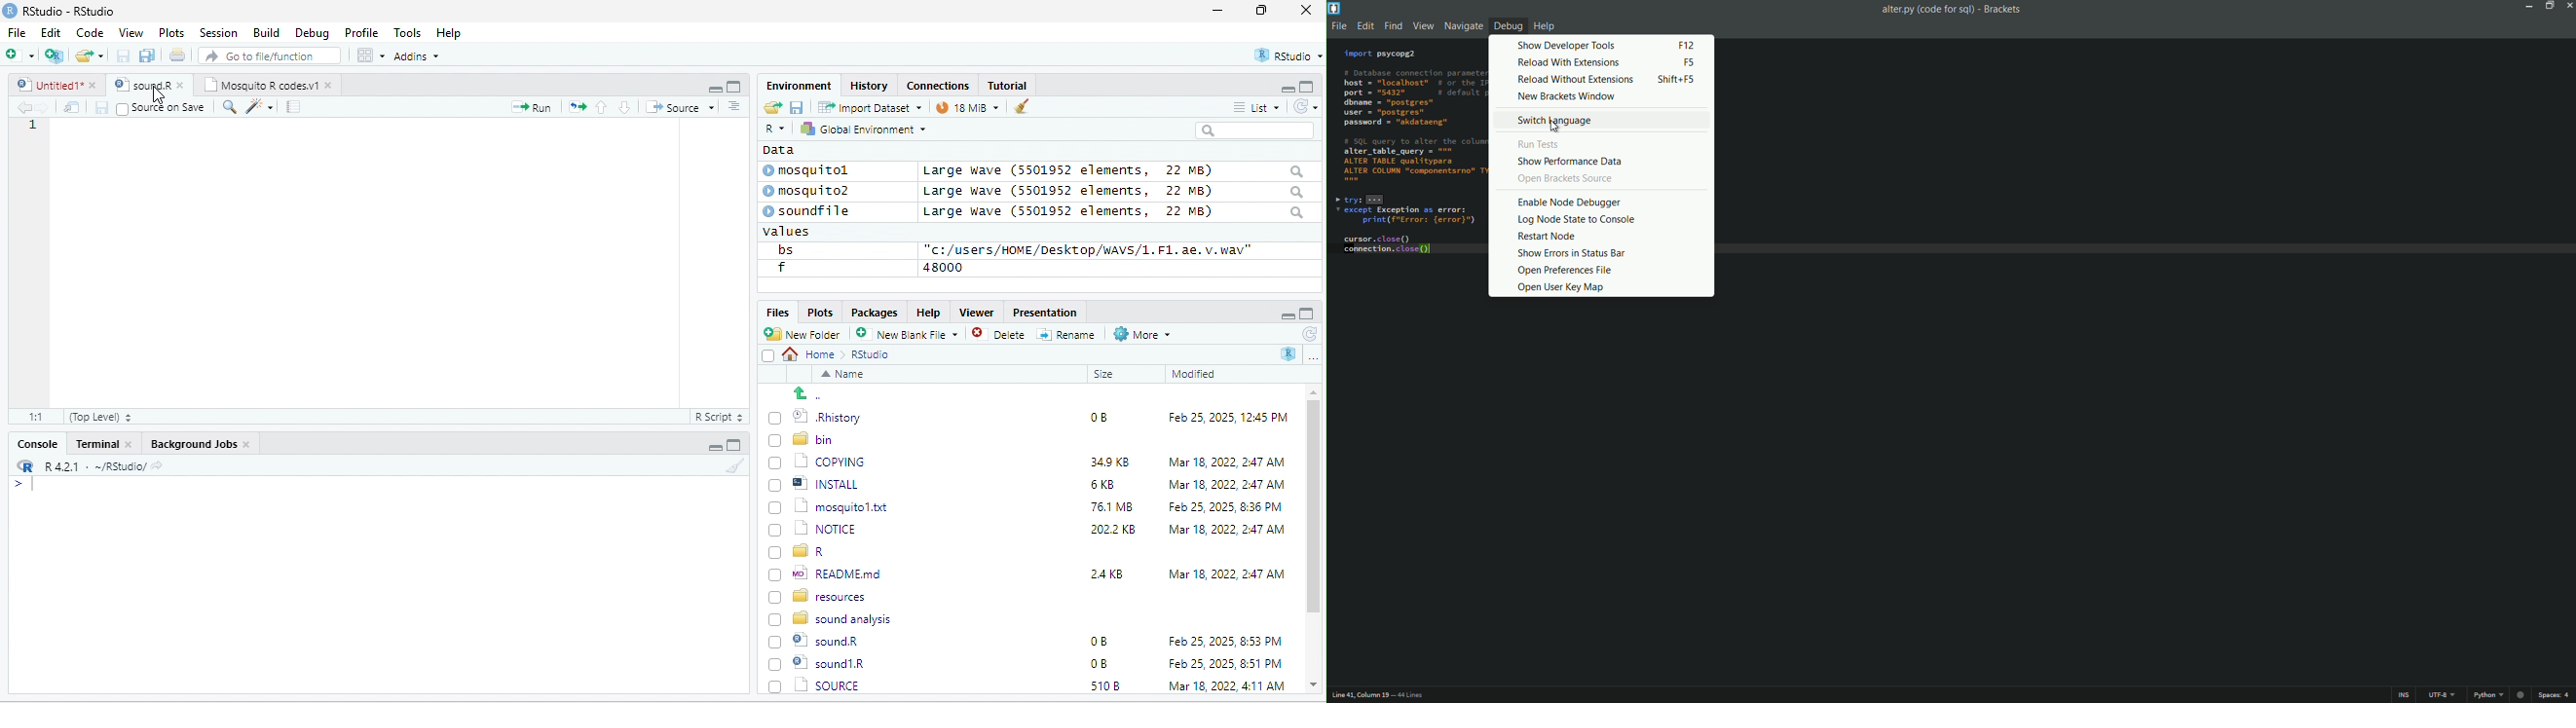  What do you see at coordinates (826, 663) in the screenshot?
I see `| SOURCE` at bounding box center [826, 663].